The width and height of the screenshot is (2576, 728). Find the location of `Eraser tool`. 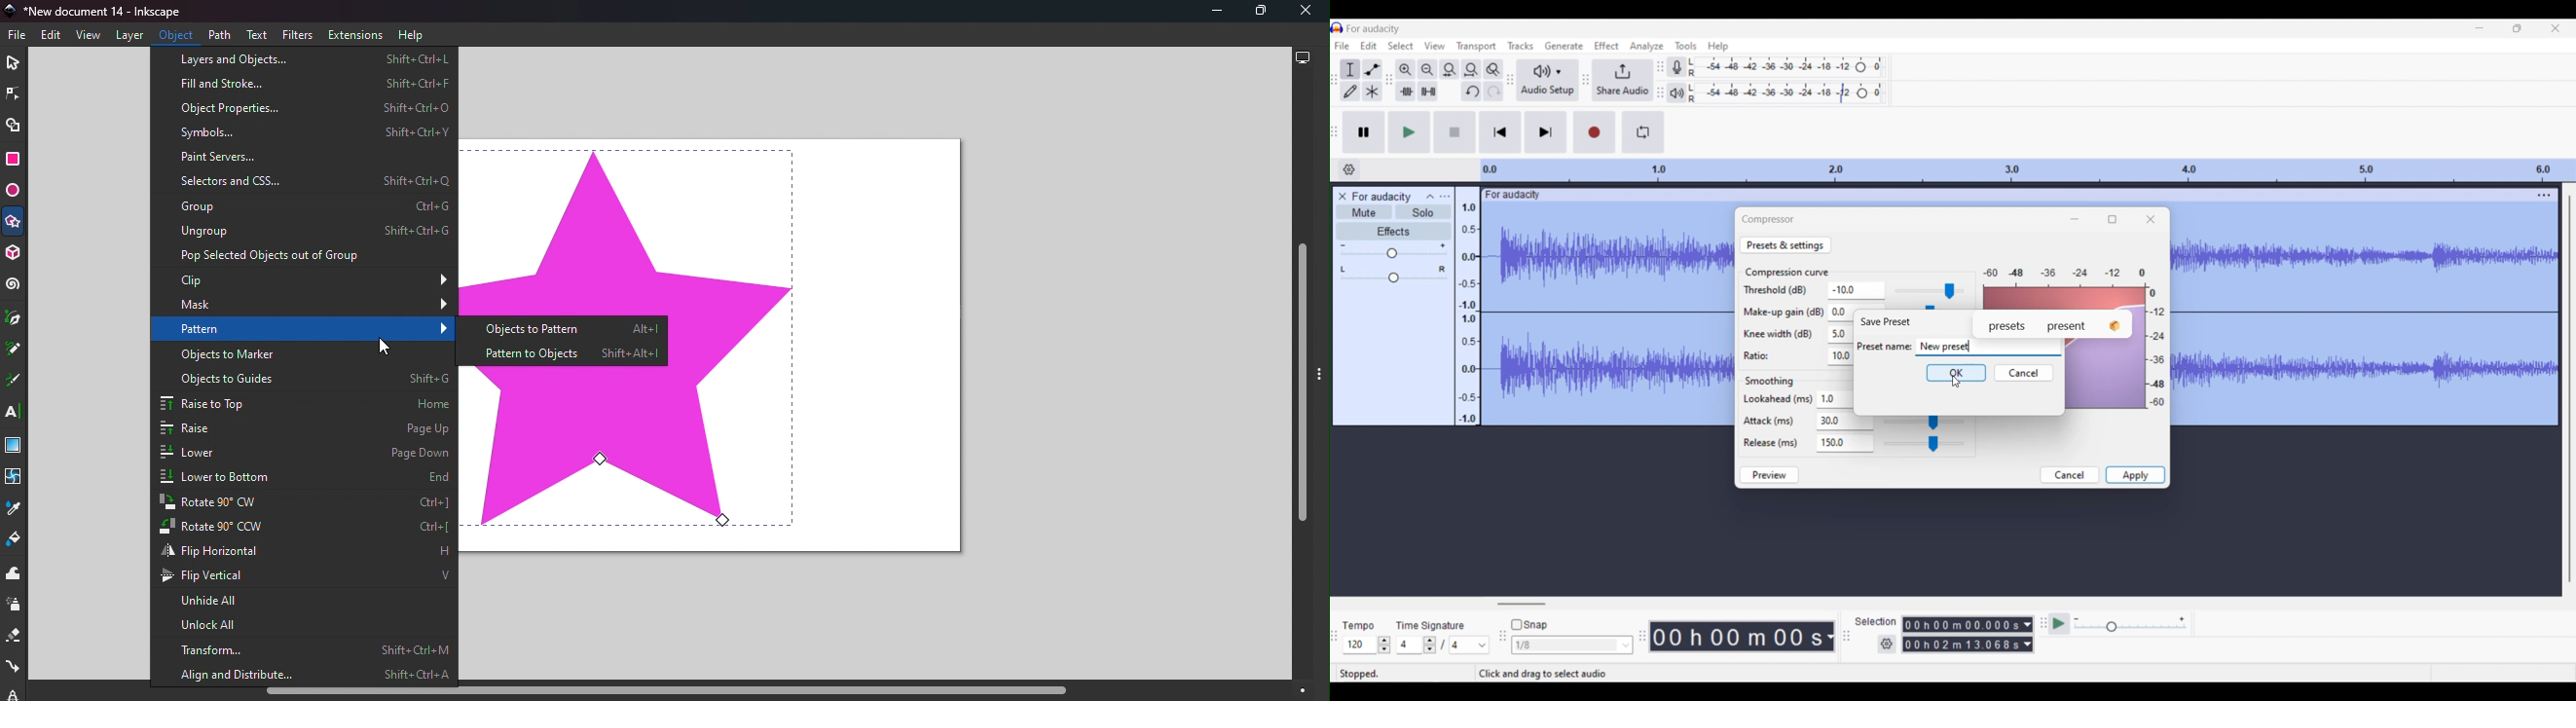

Eraser tool is located at coordinates (13, 640).